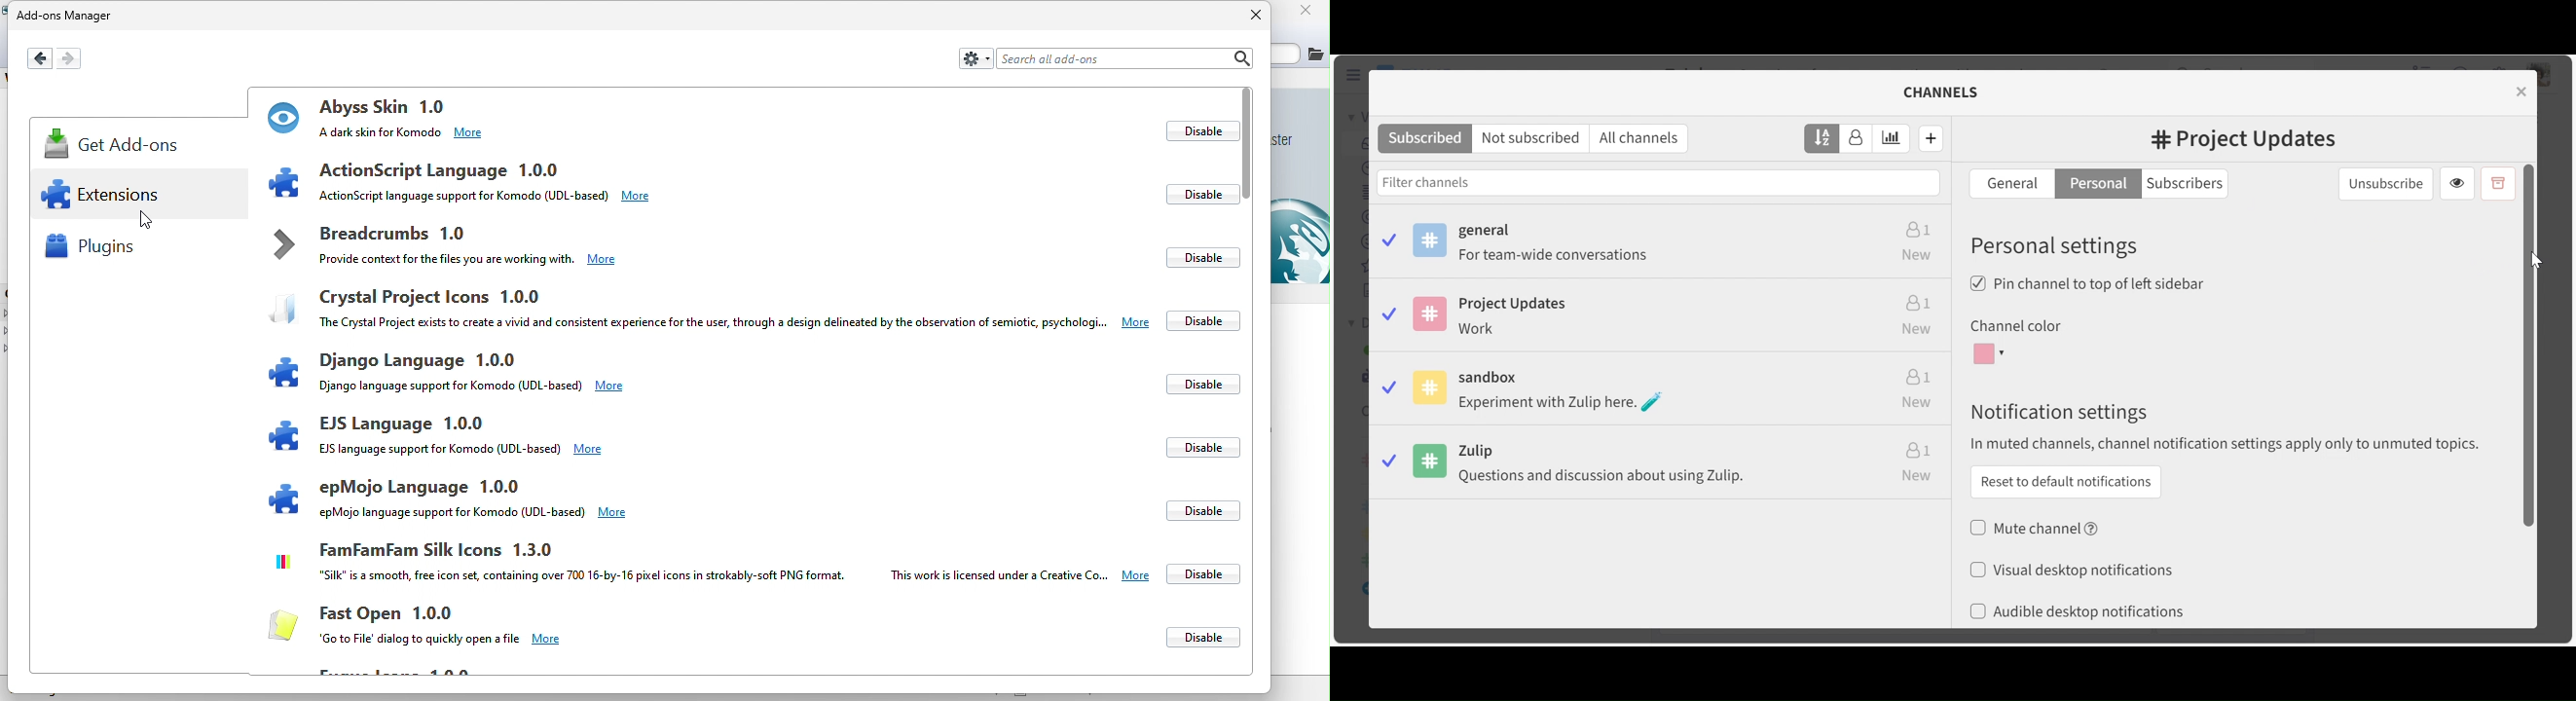 The height and width of the screenshot is (728, 2576). Describe the element at coordinates (1856, 139) in the screenshot. I see `Sort by number of subscribers` at that location.